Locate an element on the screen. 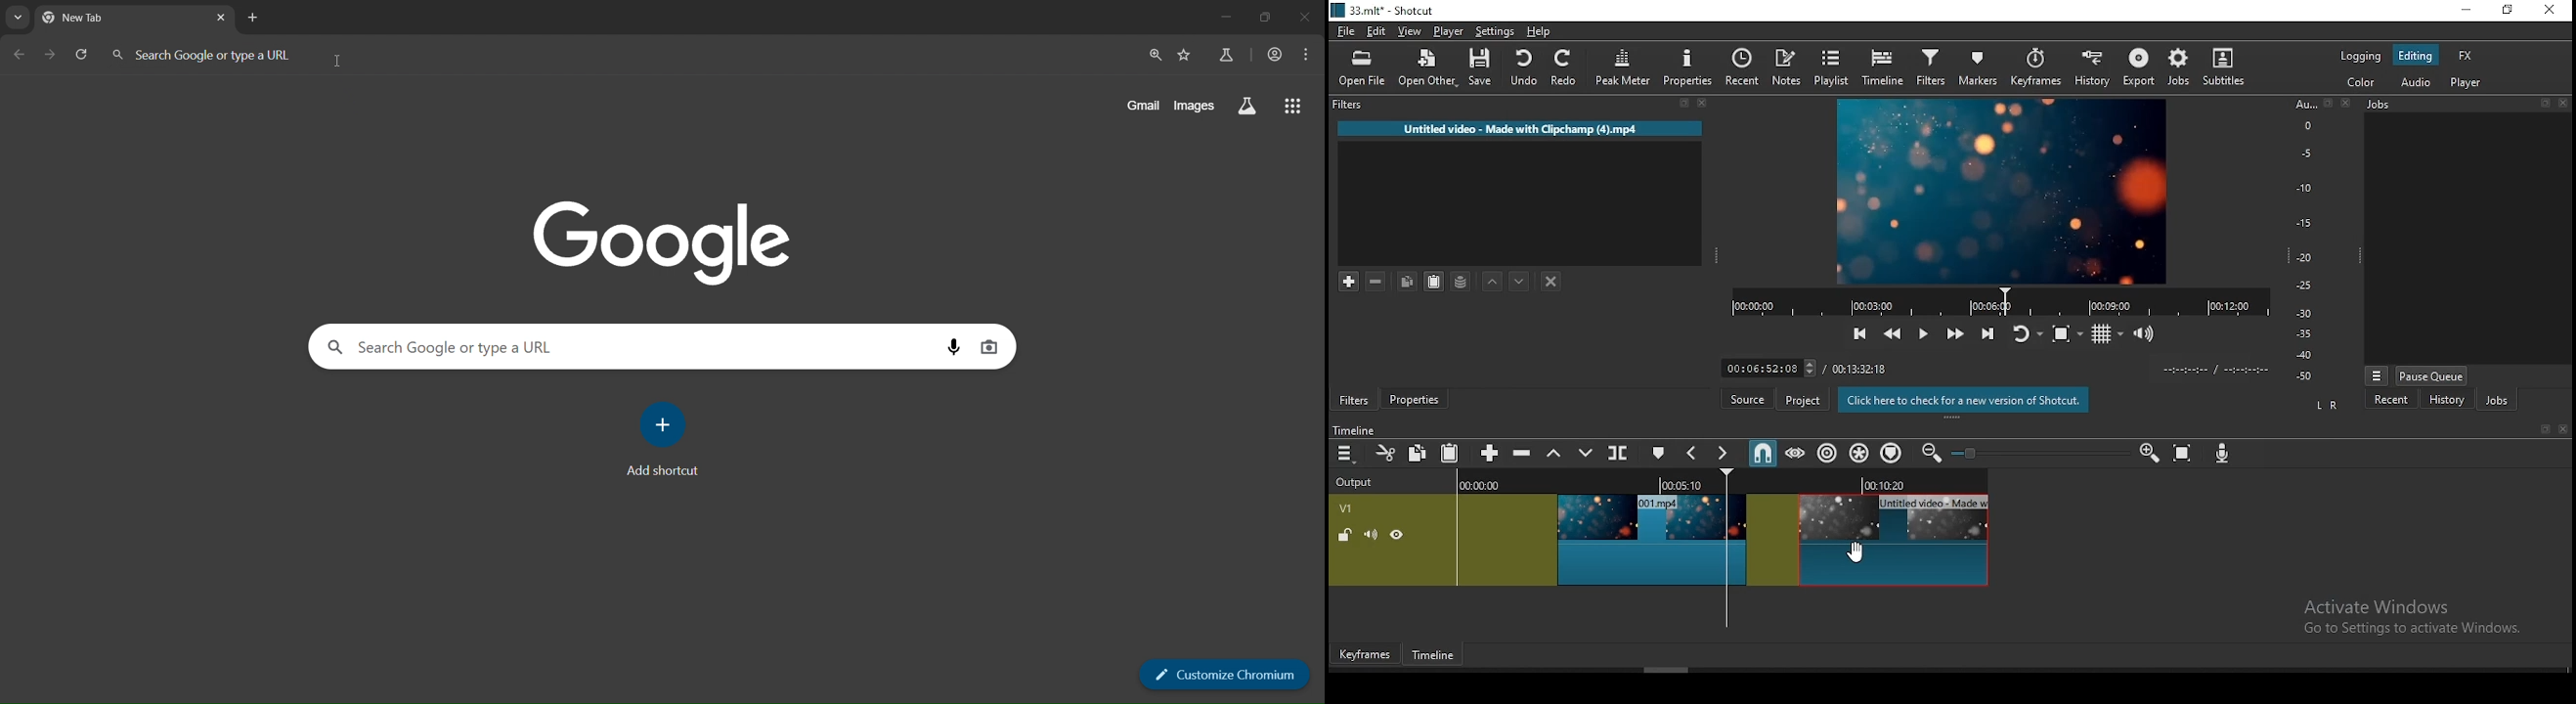 This screenshot has width=2576, height=728. snap is located at coordinates (1766, 454).